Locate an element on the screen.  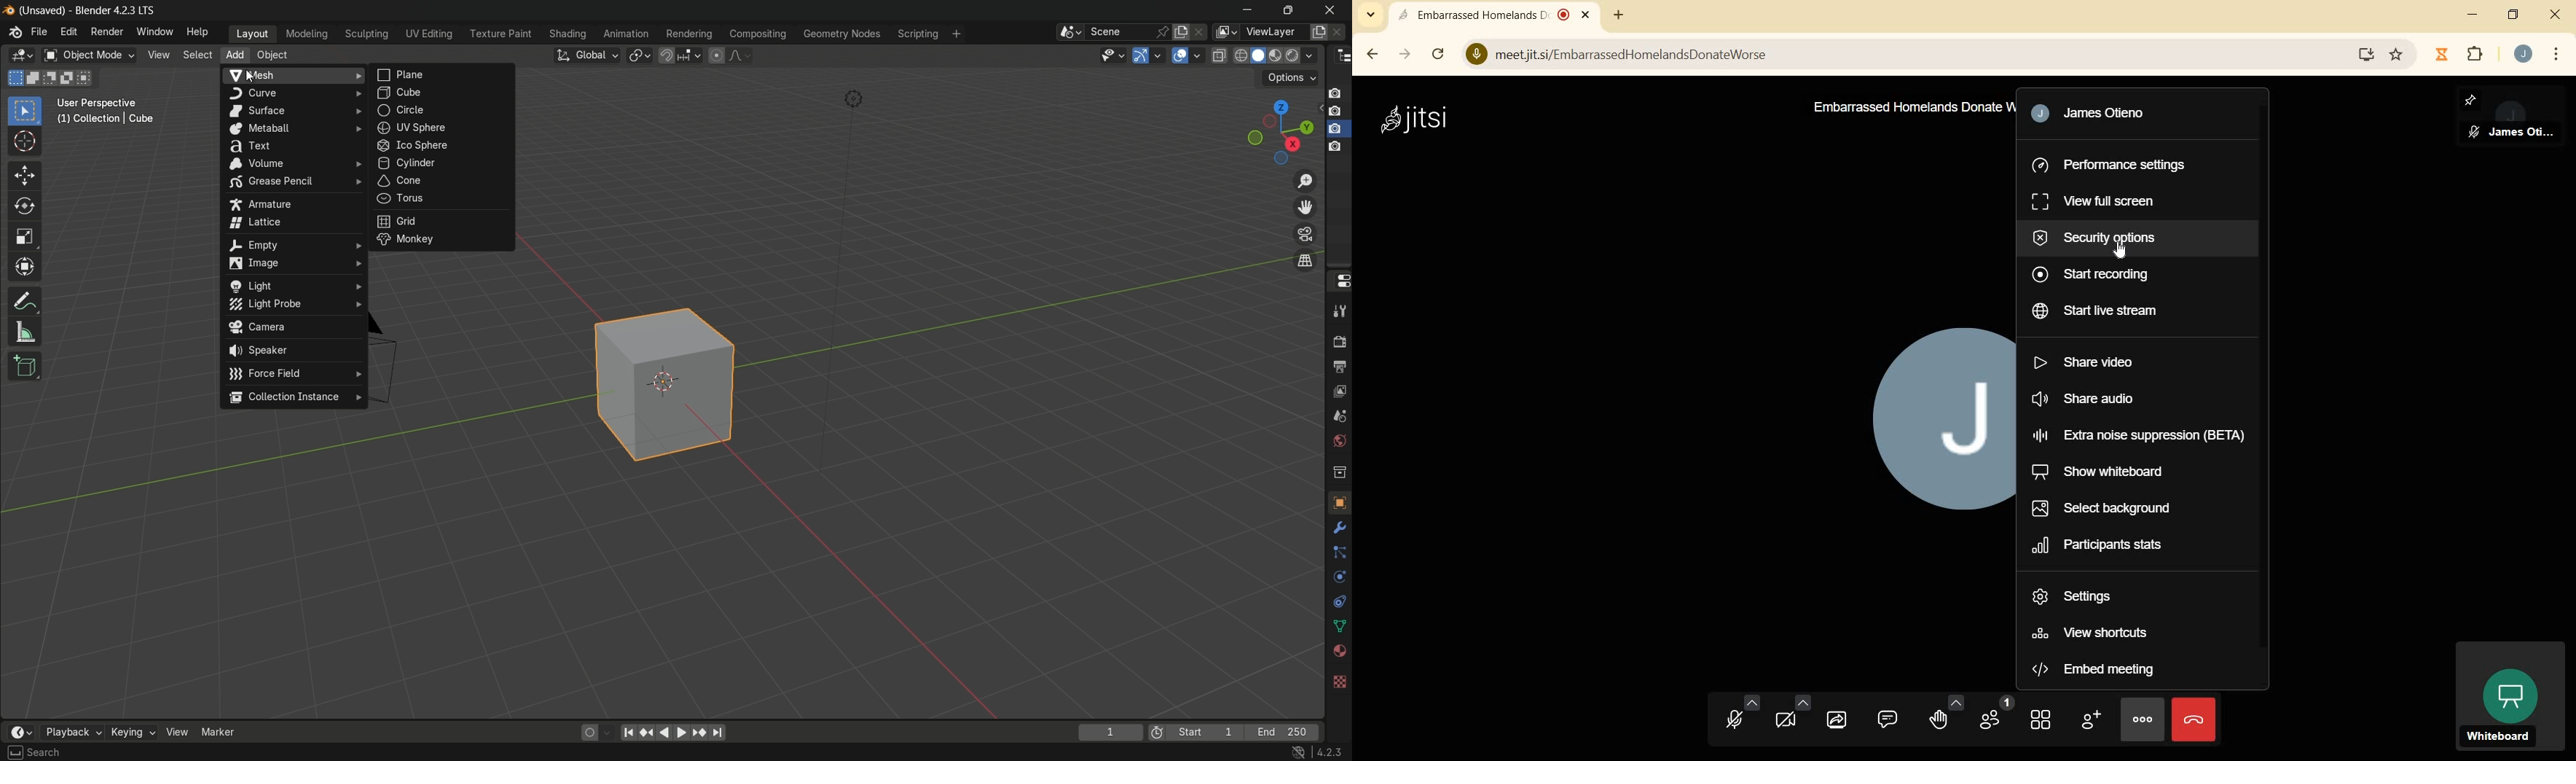
START LIVE STREAM is located at coordinates (2127, 311).